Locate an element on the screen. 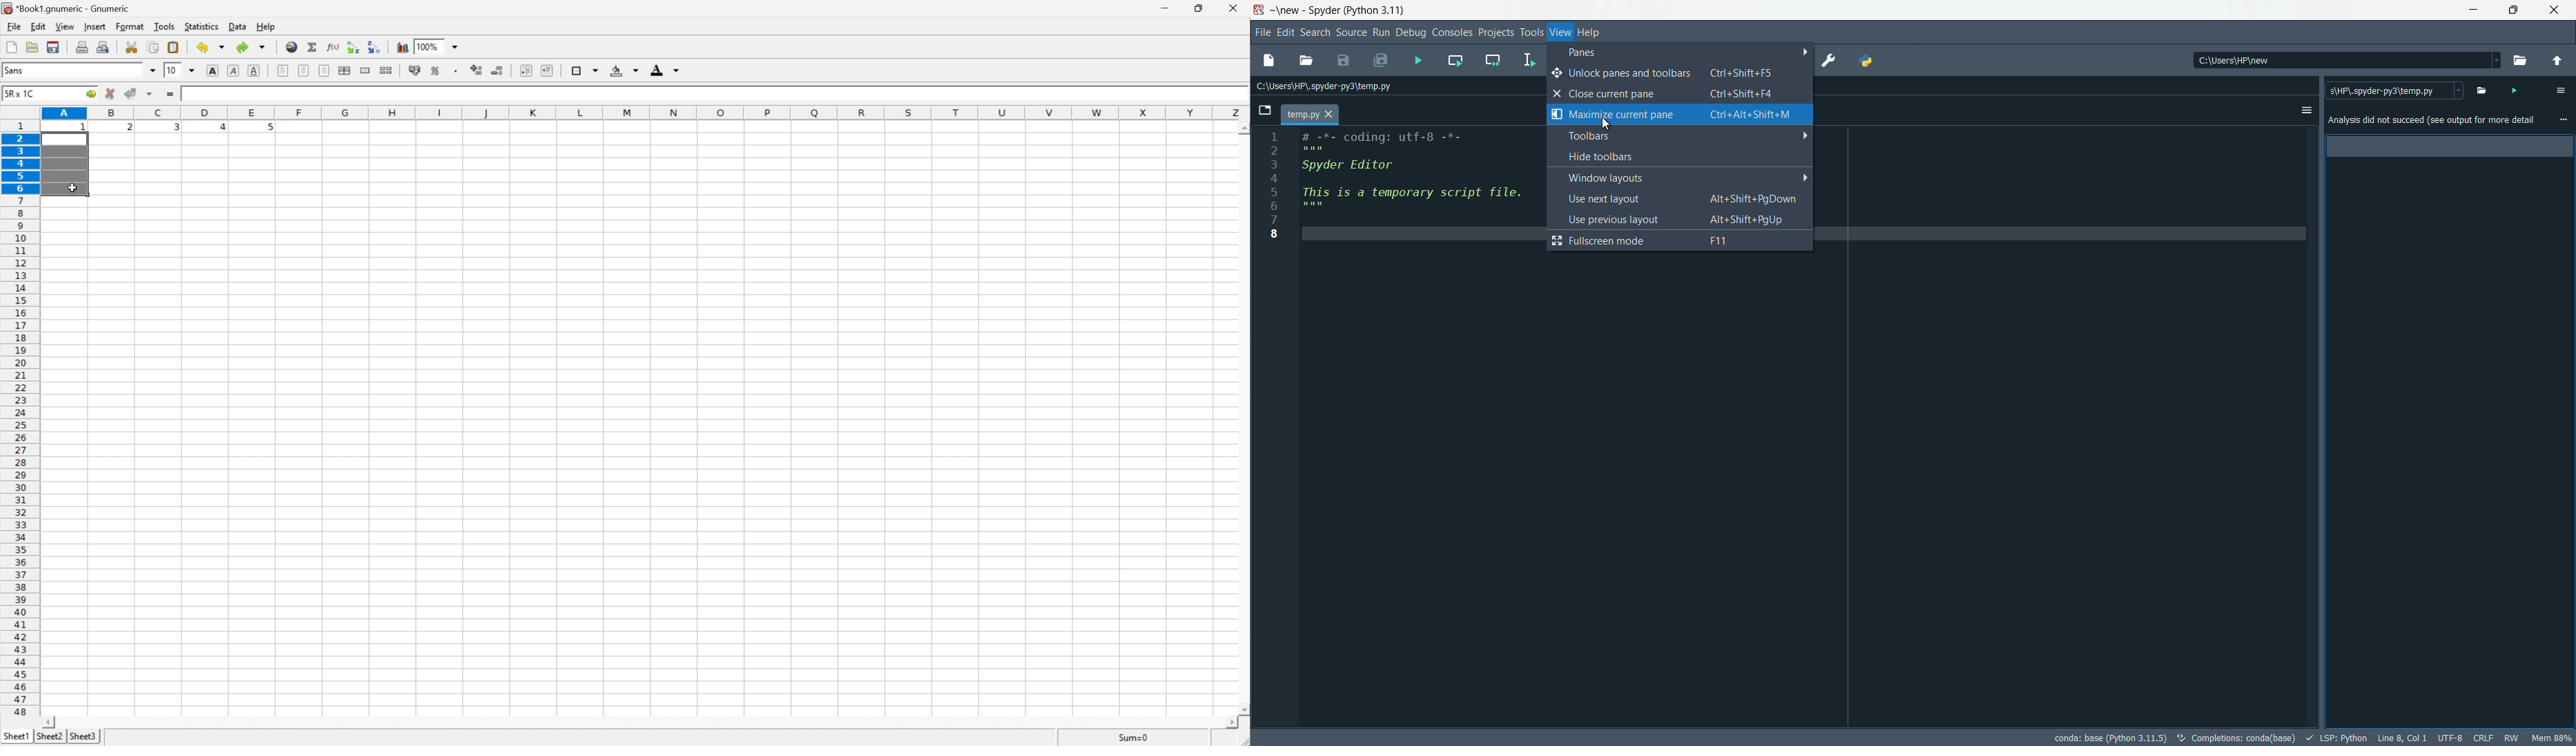 Image resolution: width=2576 pixels, height=756 pixels. run file is located at coordinates (2517, 90).